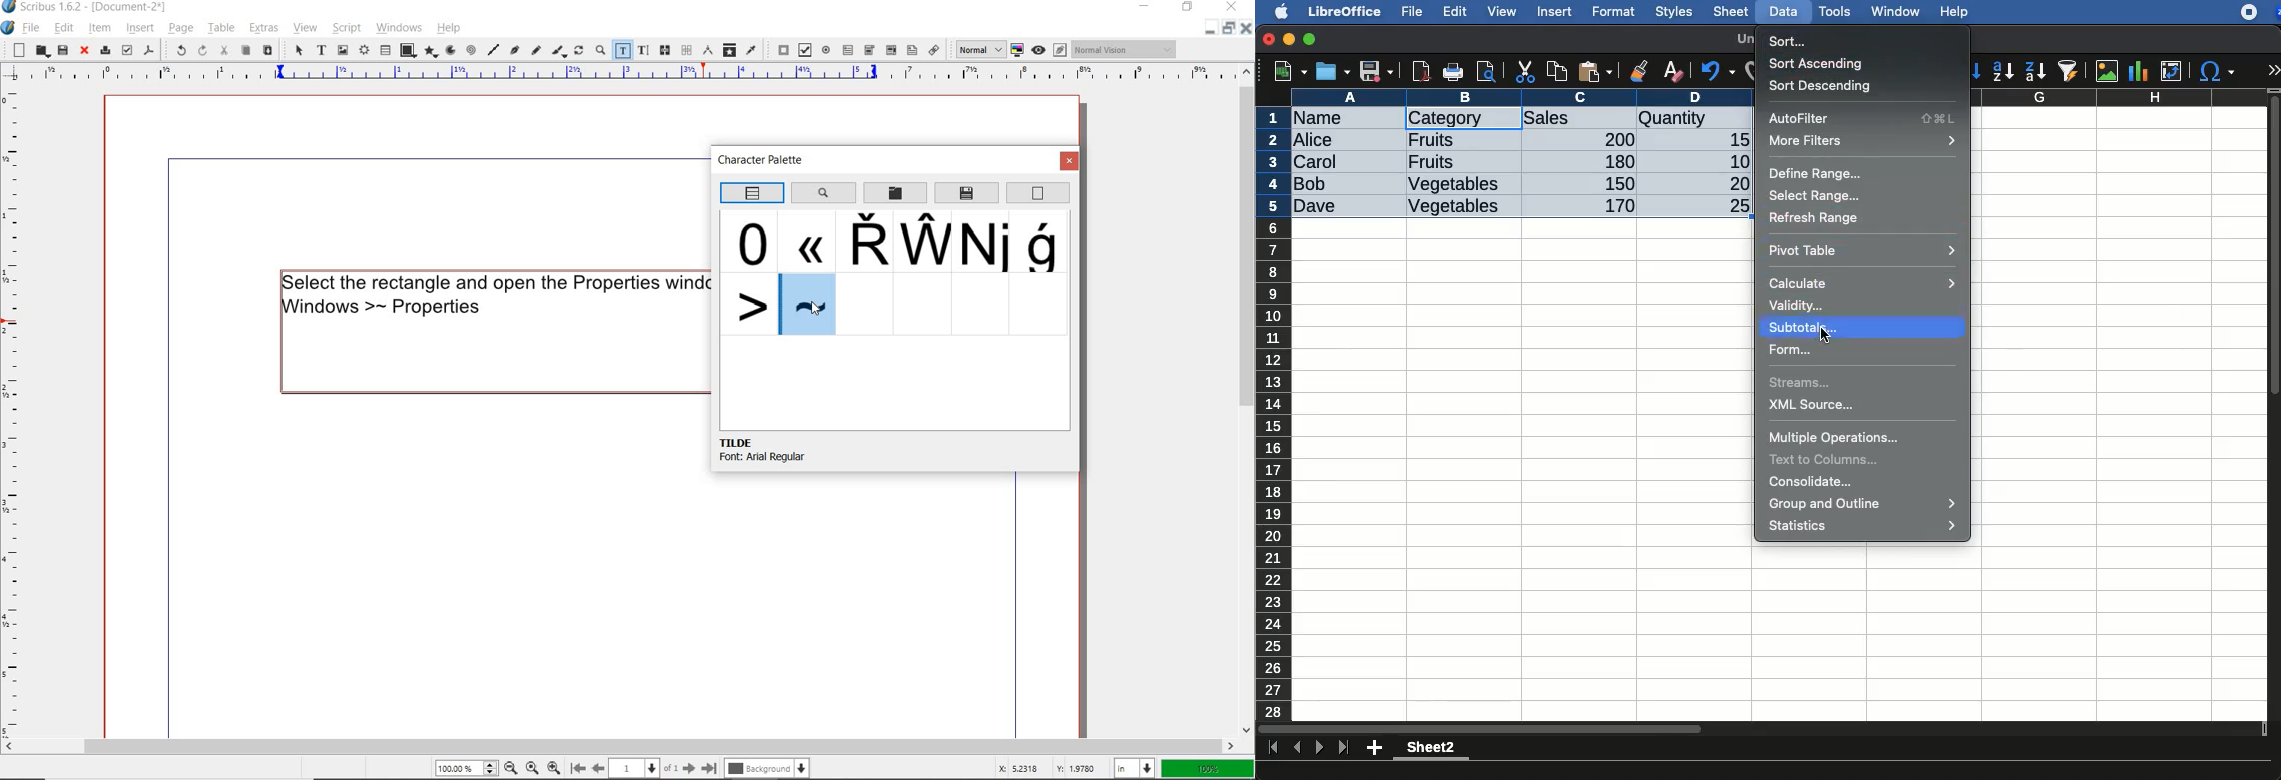  What do you see at coordinates (225, 50) in the screenshot?
I see `cut` at bounding box center [225, 50].